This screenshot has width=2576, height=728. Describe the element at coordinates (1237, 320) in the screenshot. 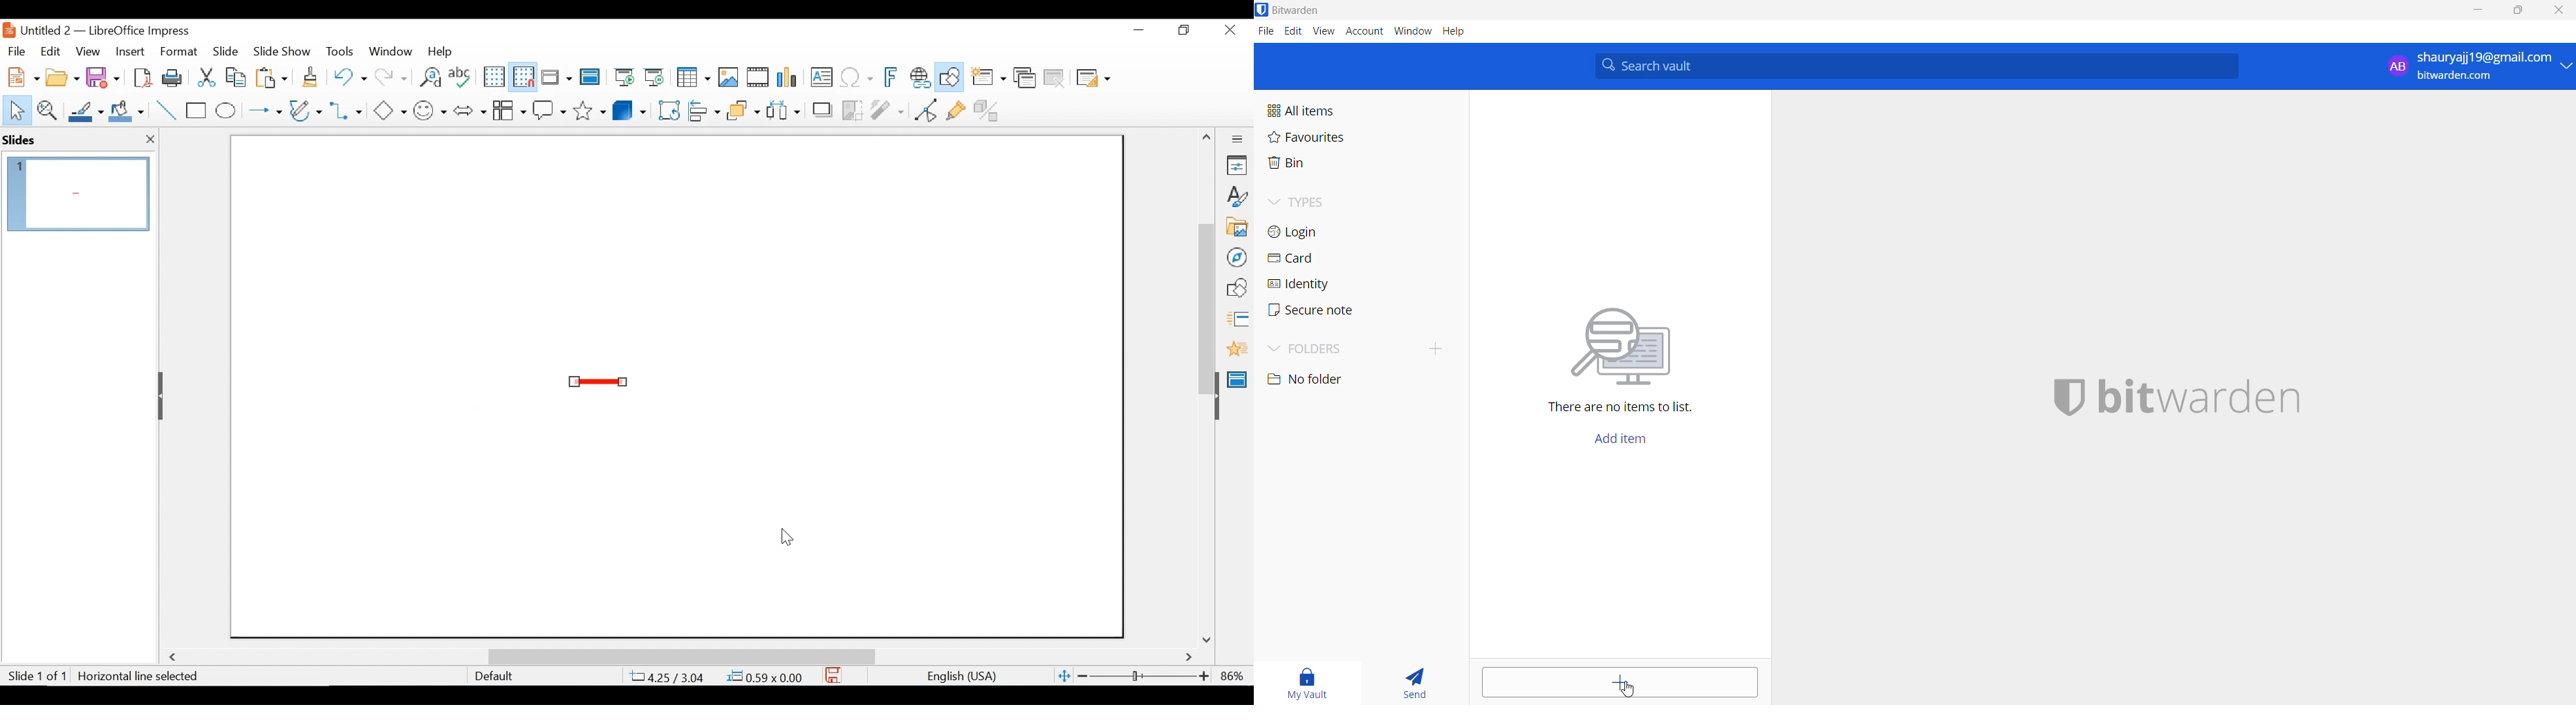

I see `Slide Transition` at that location.